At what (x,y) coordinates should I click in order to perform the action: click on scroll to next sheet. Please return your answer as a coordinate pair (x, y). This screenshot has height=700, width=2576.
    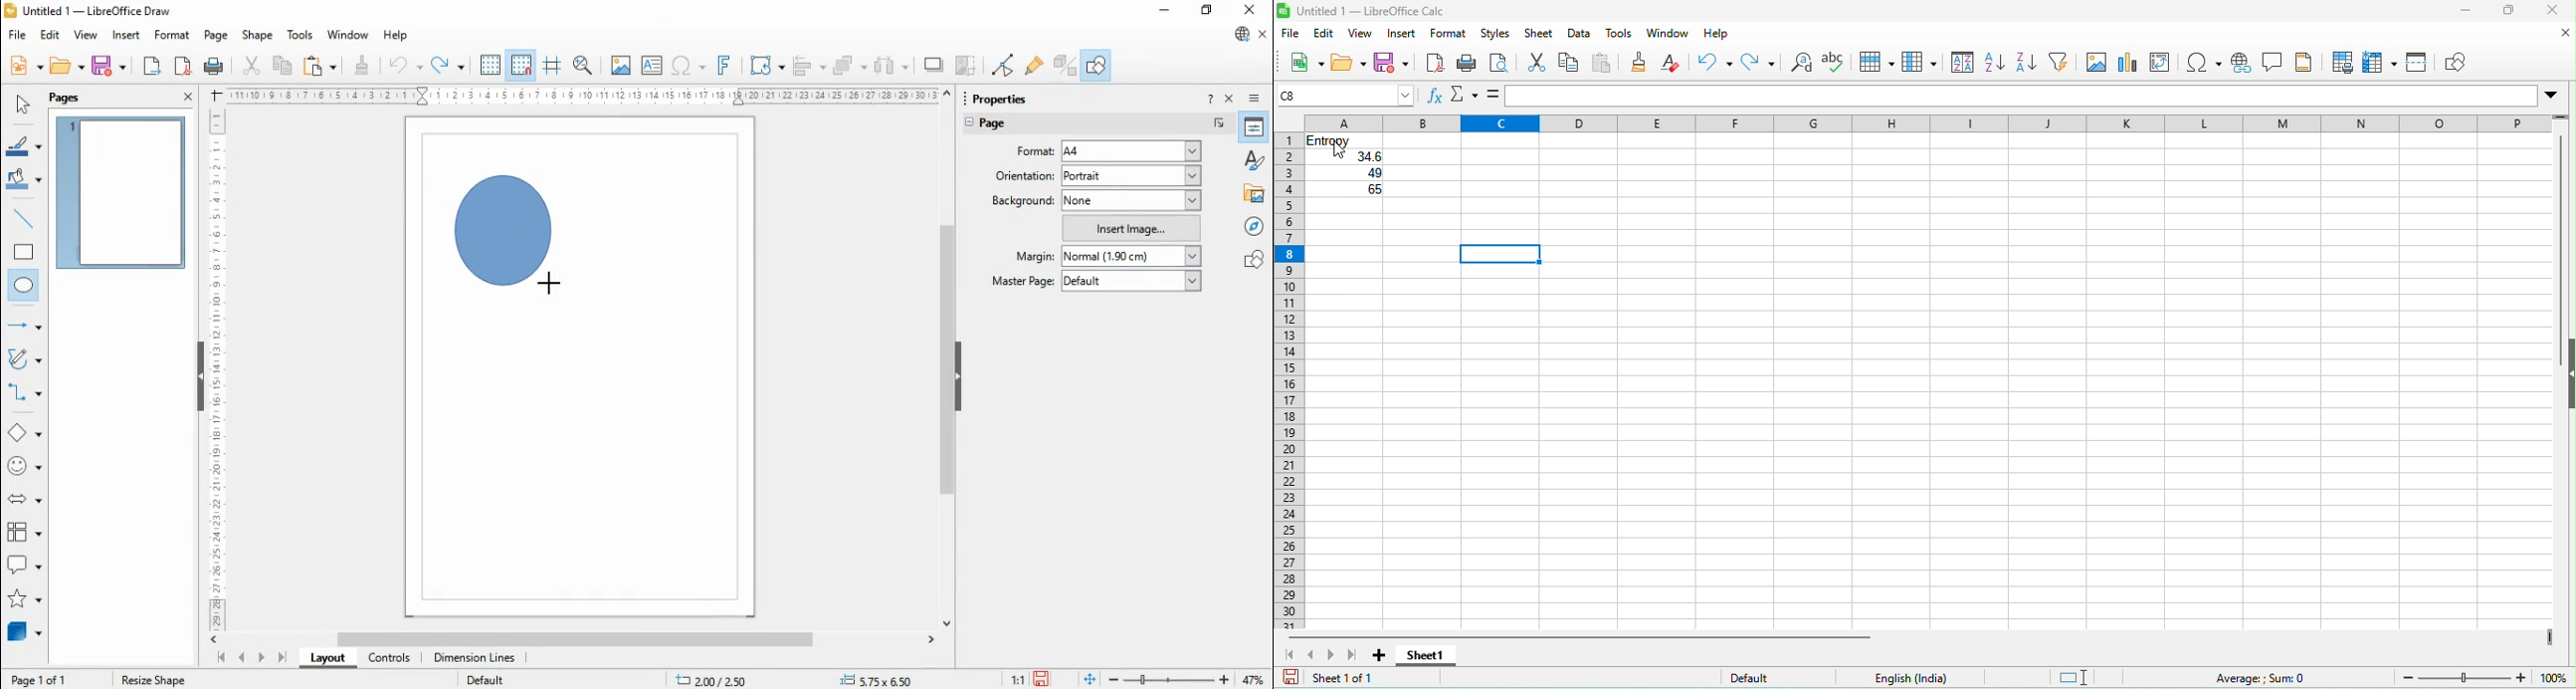
    Looking at the image, I should click on (1336, 651).